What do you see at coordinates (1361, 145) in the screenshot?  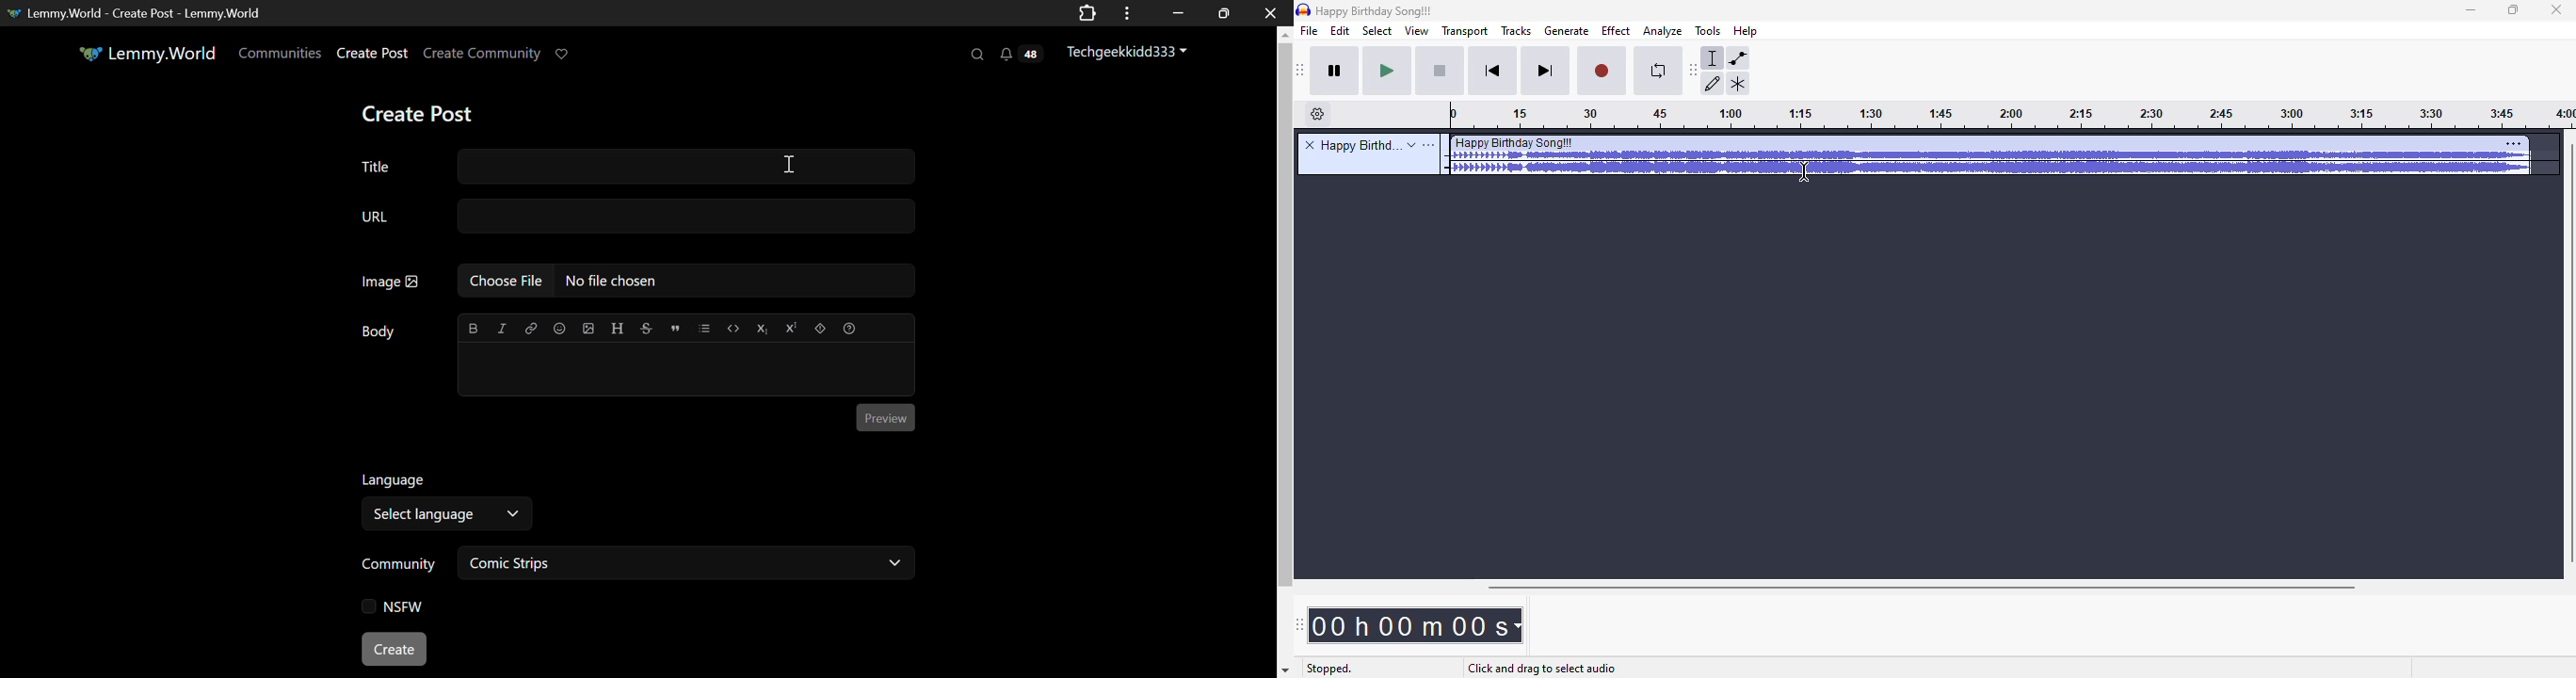 I see `title` at bounding box center [1361, 145].